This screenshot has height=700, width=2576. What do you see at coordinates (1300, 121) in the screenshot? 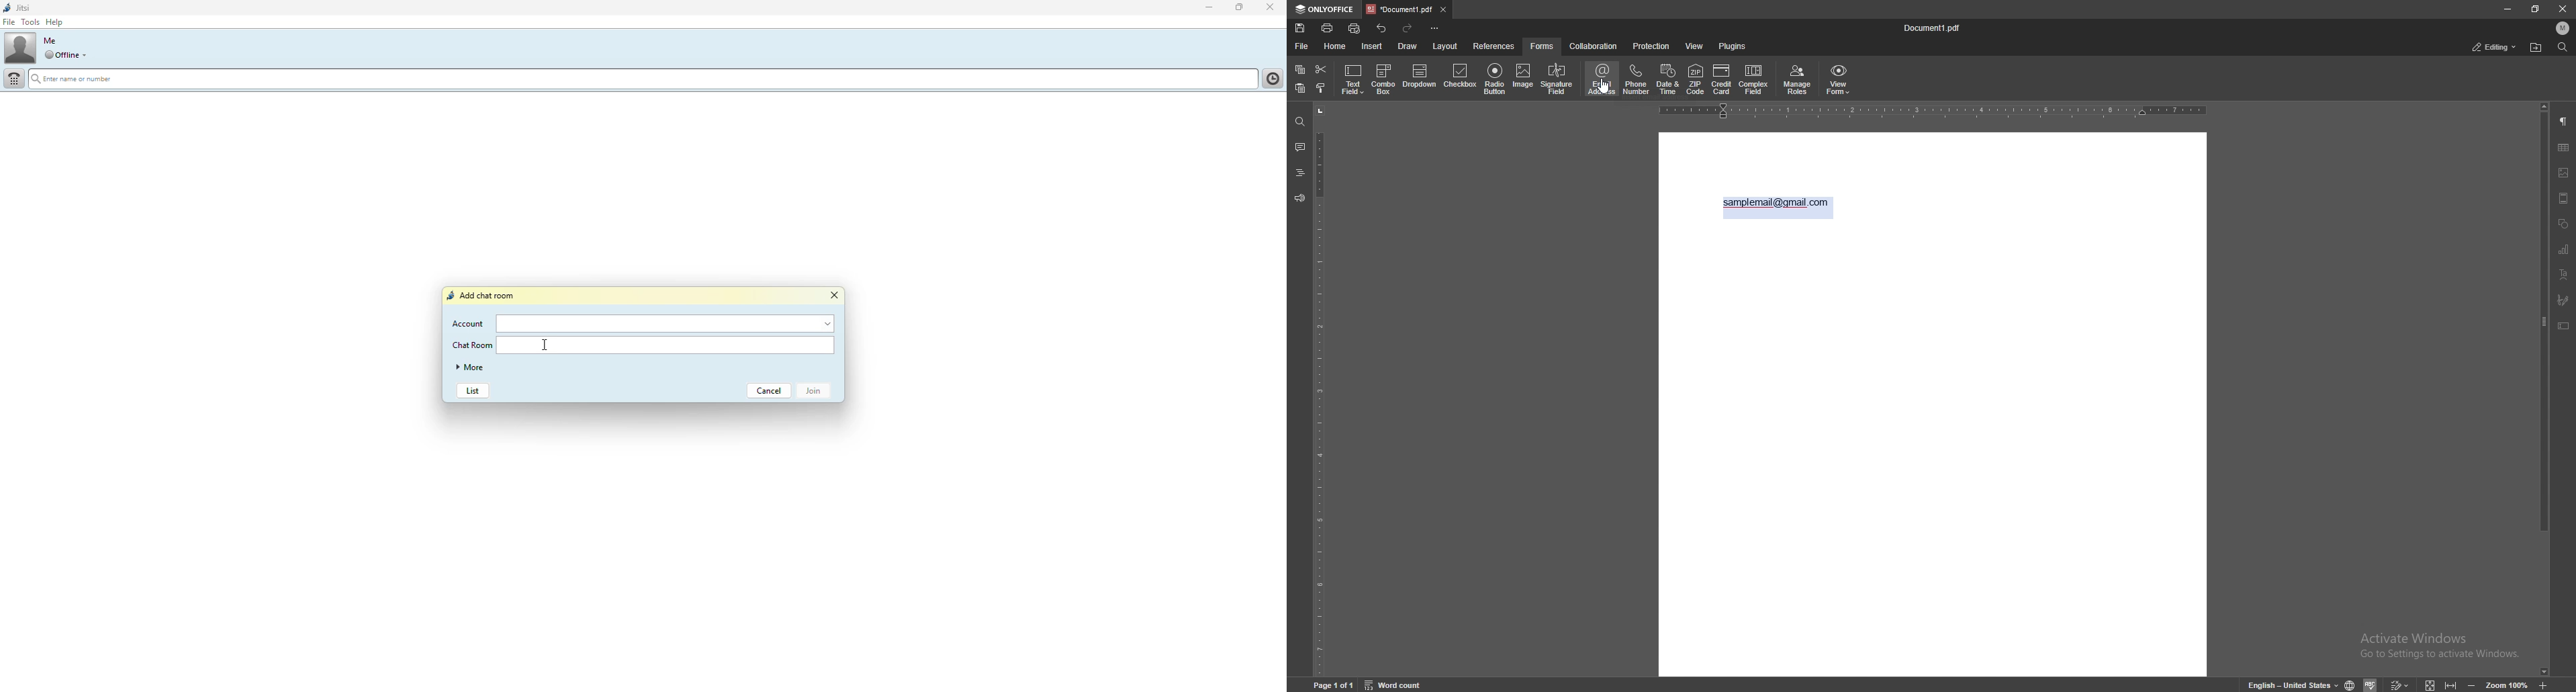
I see `find` at bounding box center [1300, 121].